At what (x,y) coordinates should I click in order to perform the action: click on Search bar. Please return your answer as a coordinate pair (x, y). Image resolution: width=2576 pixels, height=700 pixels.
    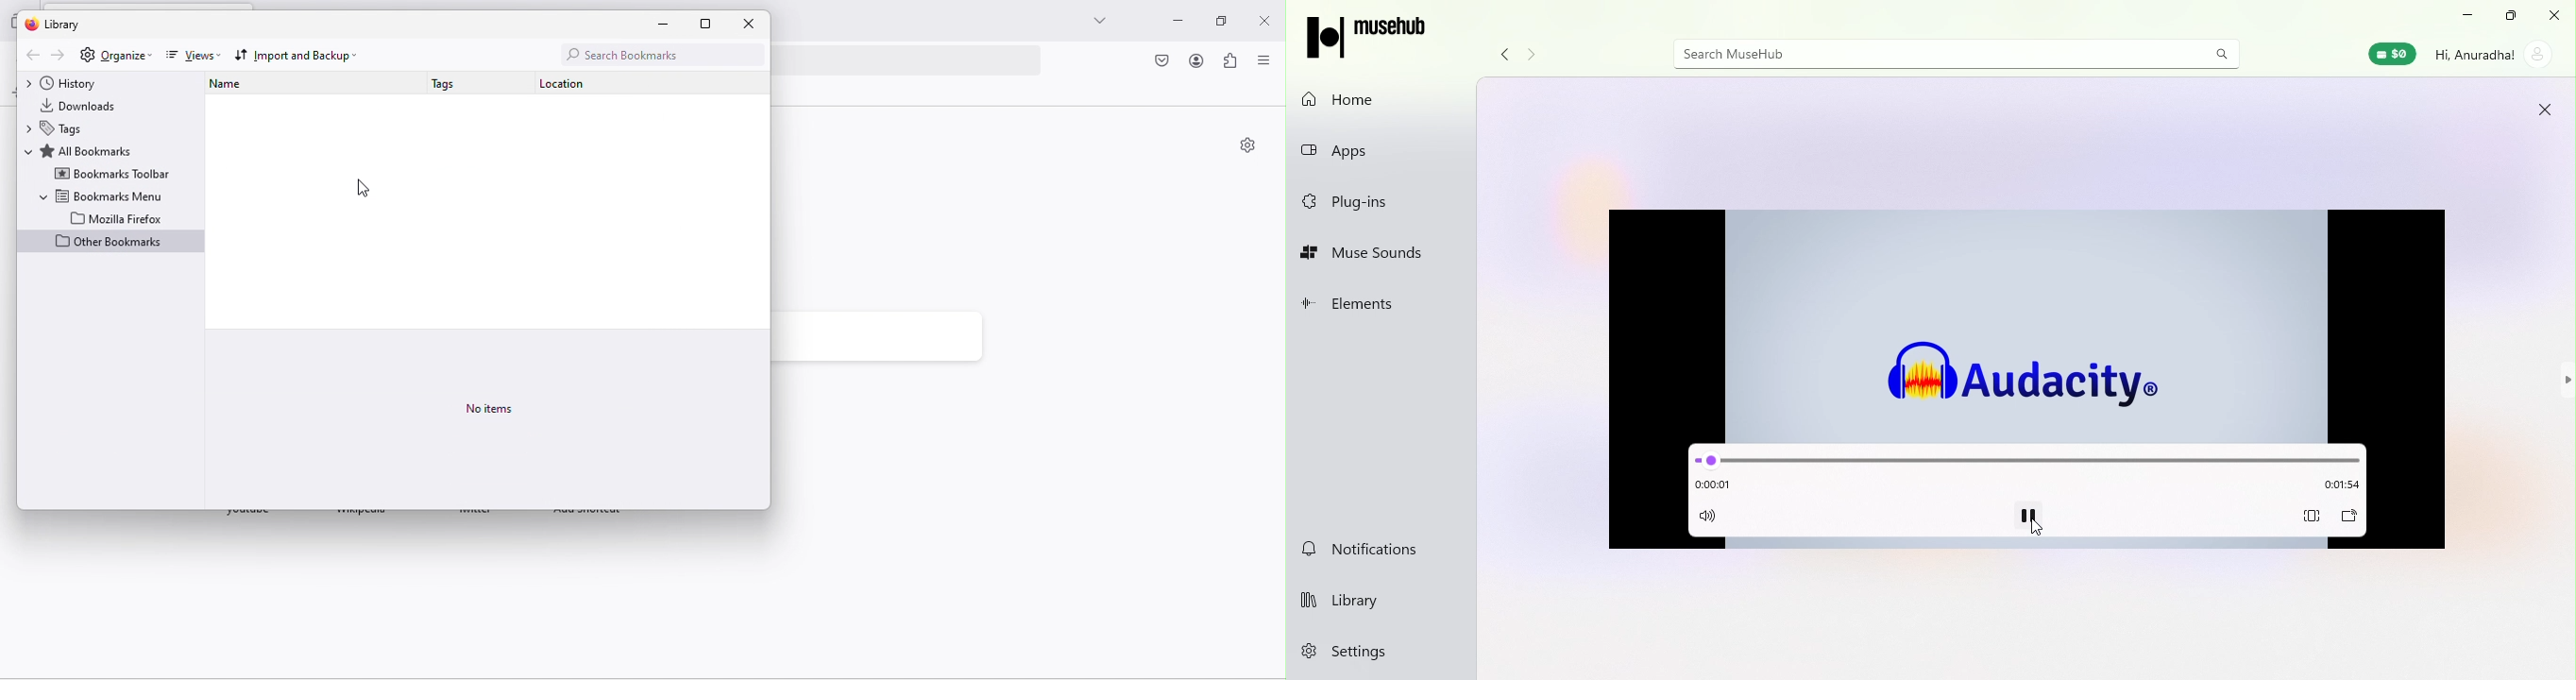
    Looking at the image, I should click on (1930, 52).